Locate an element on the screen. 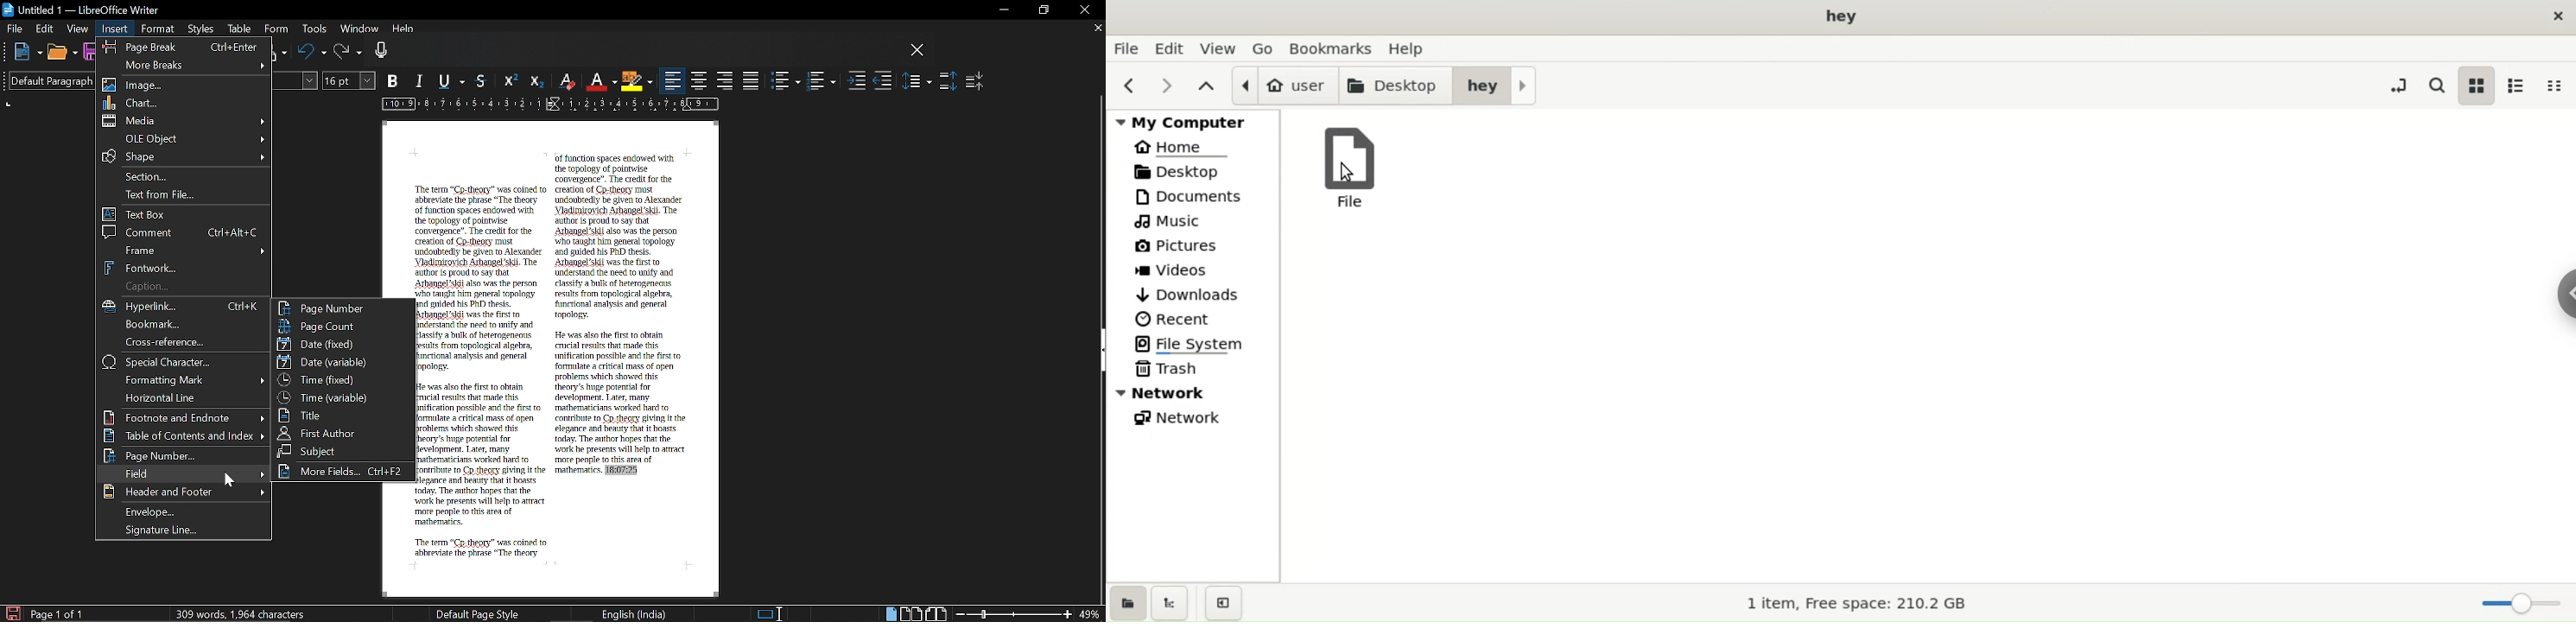 This screenshot has height=644, width=2576. Book view is located at coordinates (937, 613).